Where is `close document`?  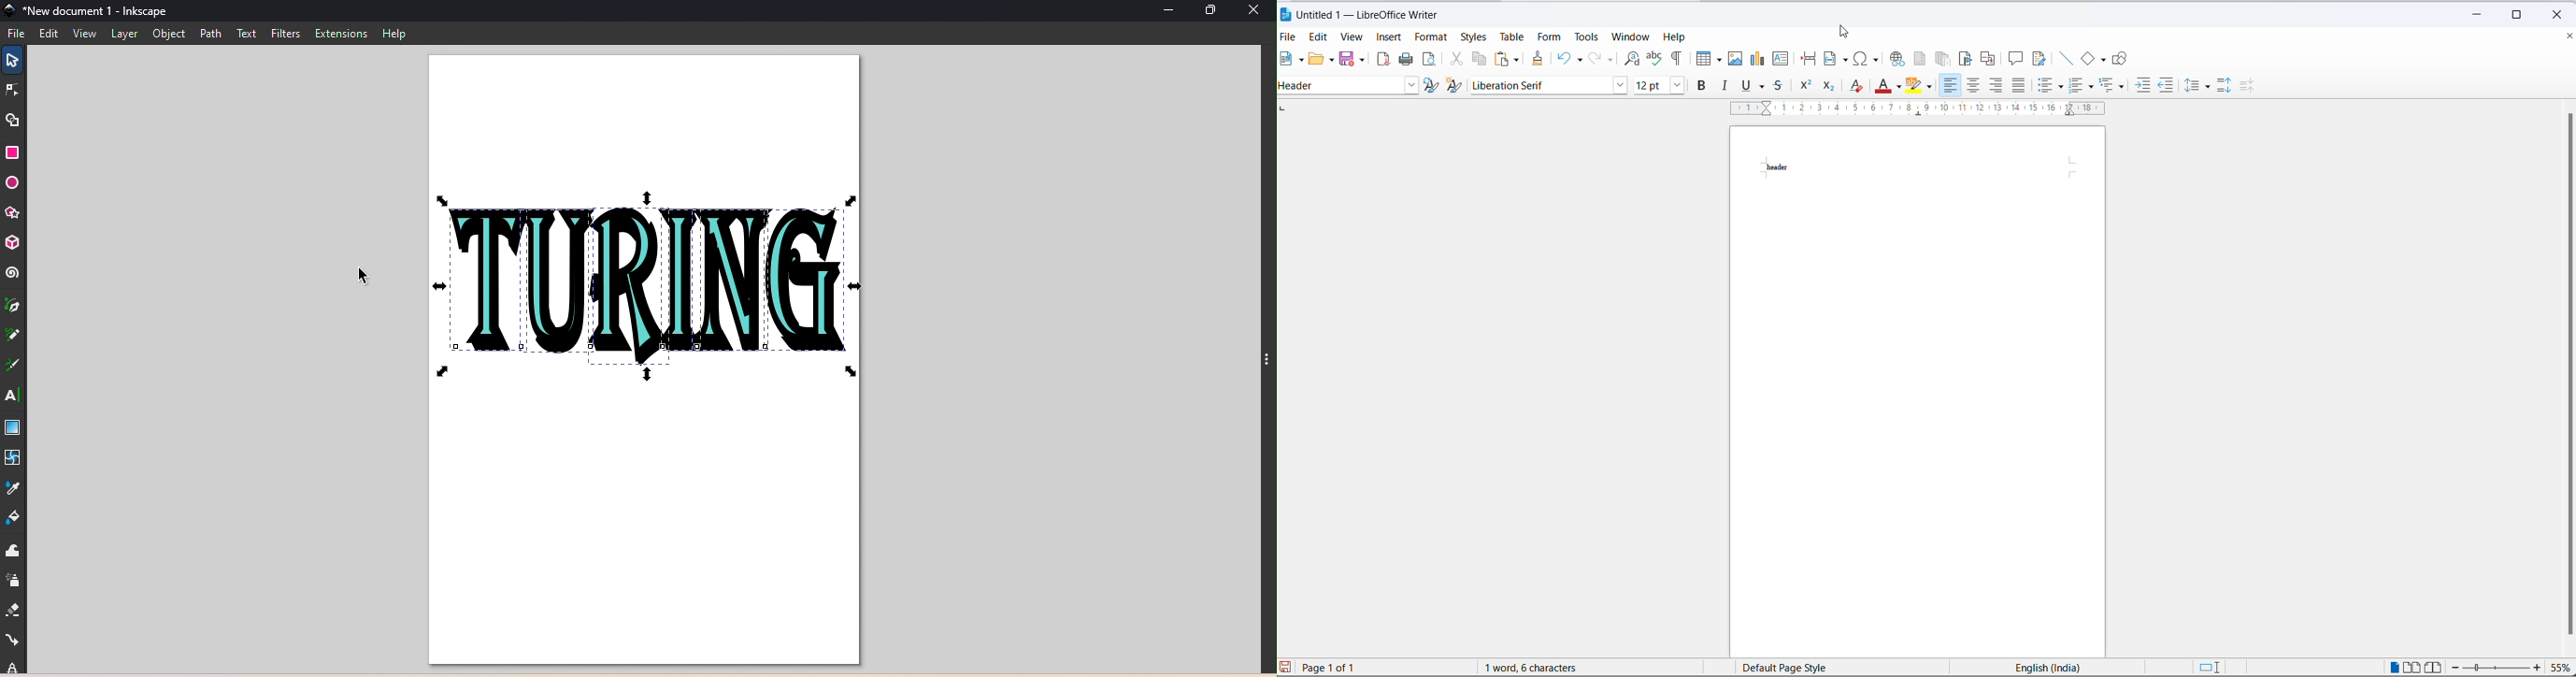 close document is located at coordinates (2568, 35).